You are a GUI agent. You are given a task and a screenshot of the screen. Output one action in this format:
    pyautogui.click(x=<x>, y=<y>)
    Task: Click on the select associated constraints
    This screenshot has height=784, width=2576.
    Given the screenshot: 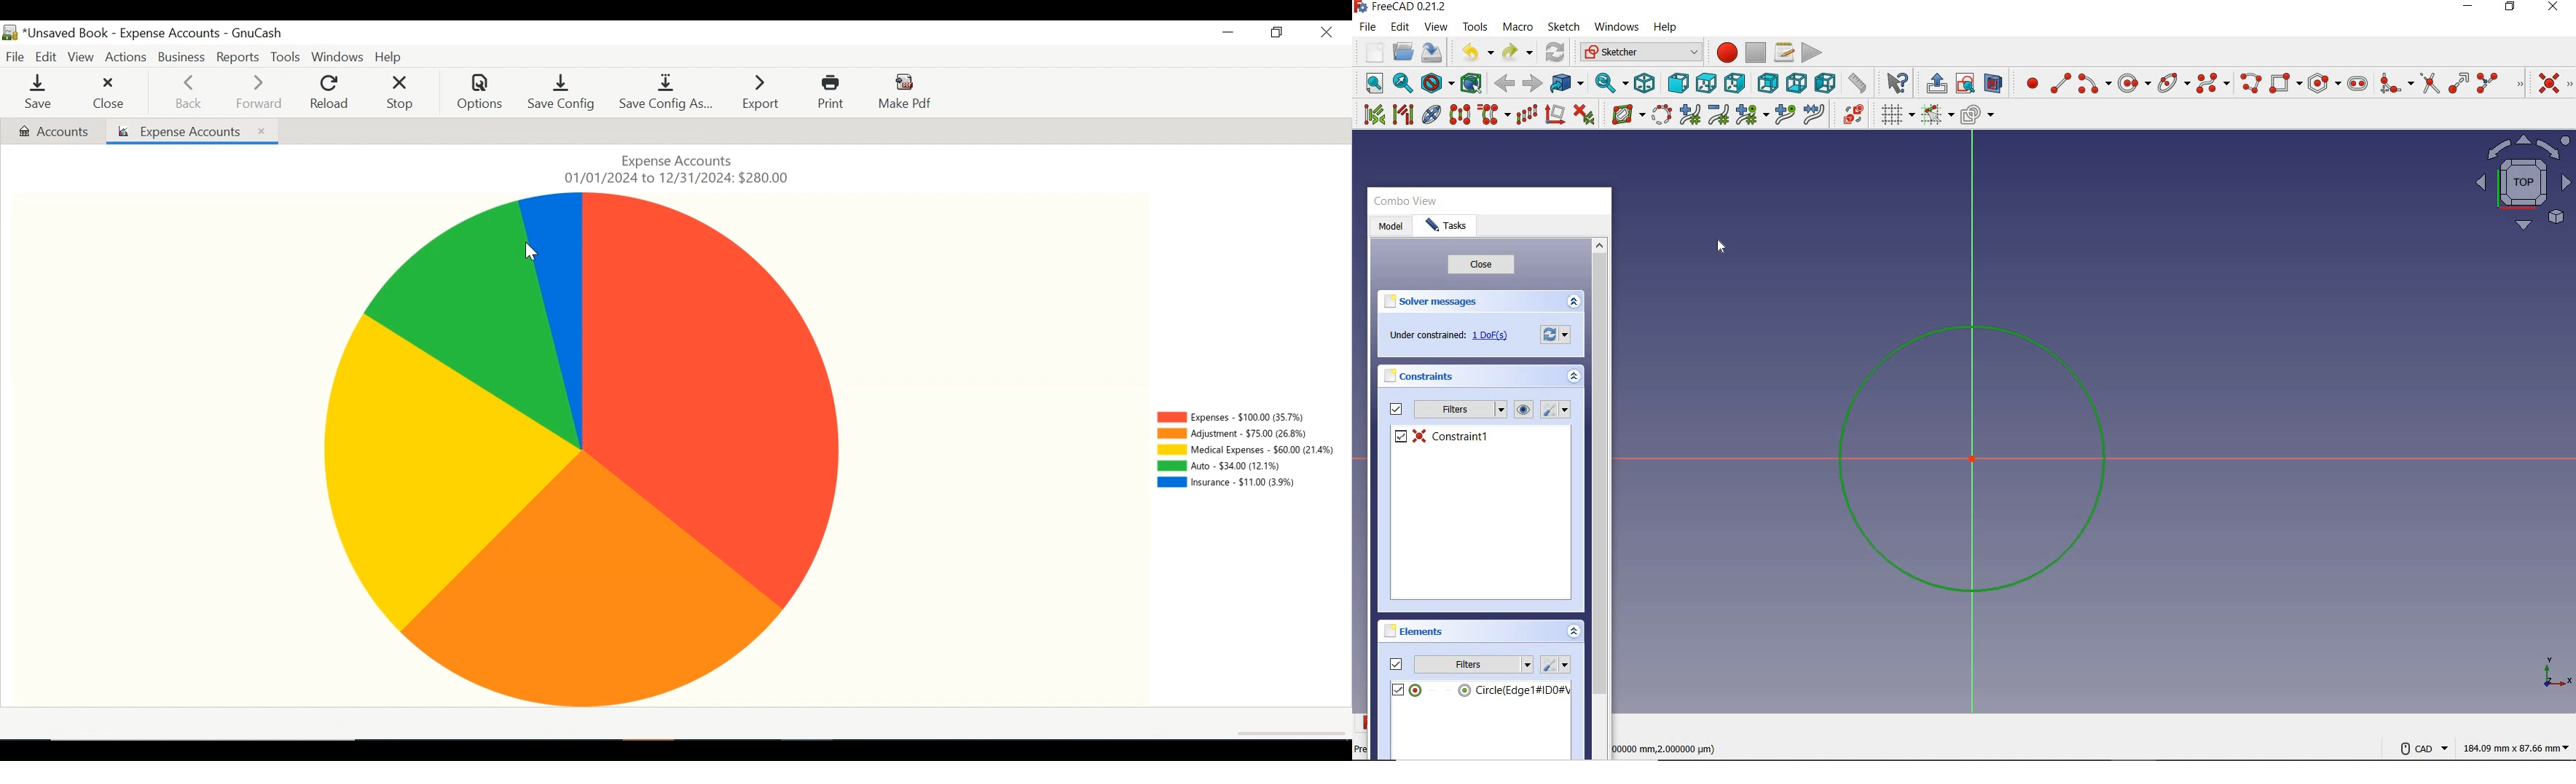 What is the action you would take?
    pyautogui.click(x=1370, y=113)
    